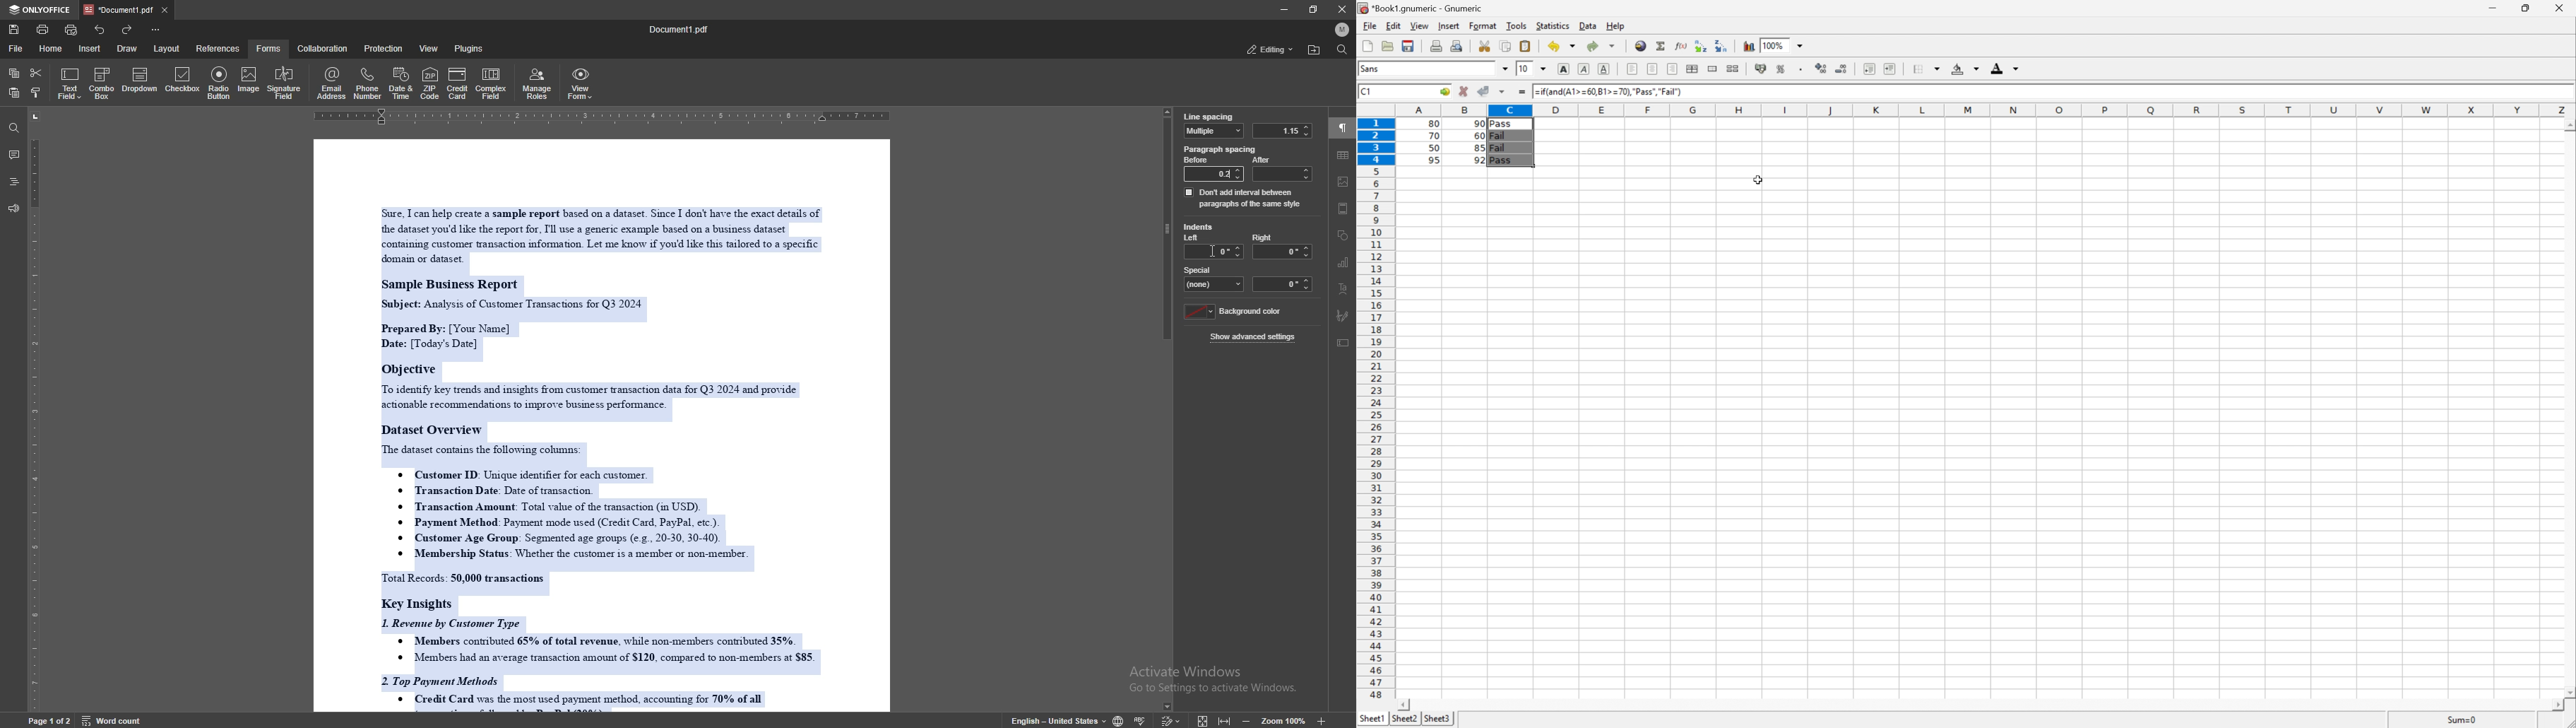  What do you see at coordinates (1435, 46) in the screenshot?
I see `Print the current file` at bounding box center [1435, 46].